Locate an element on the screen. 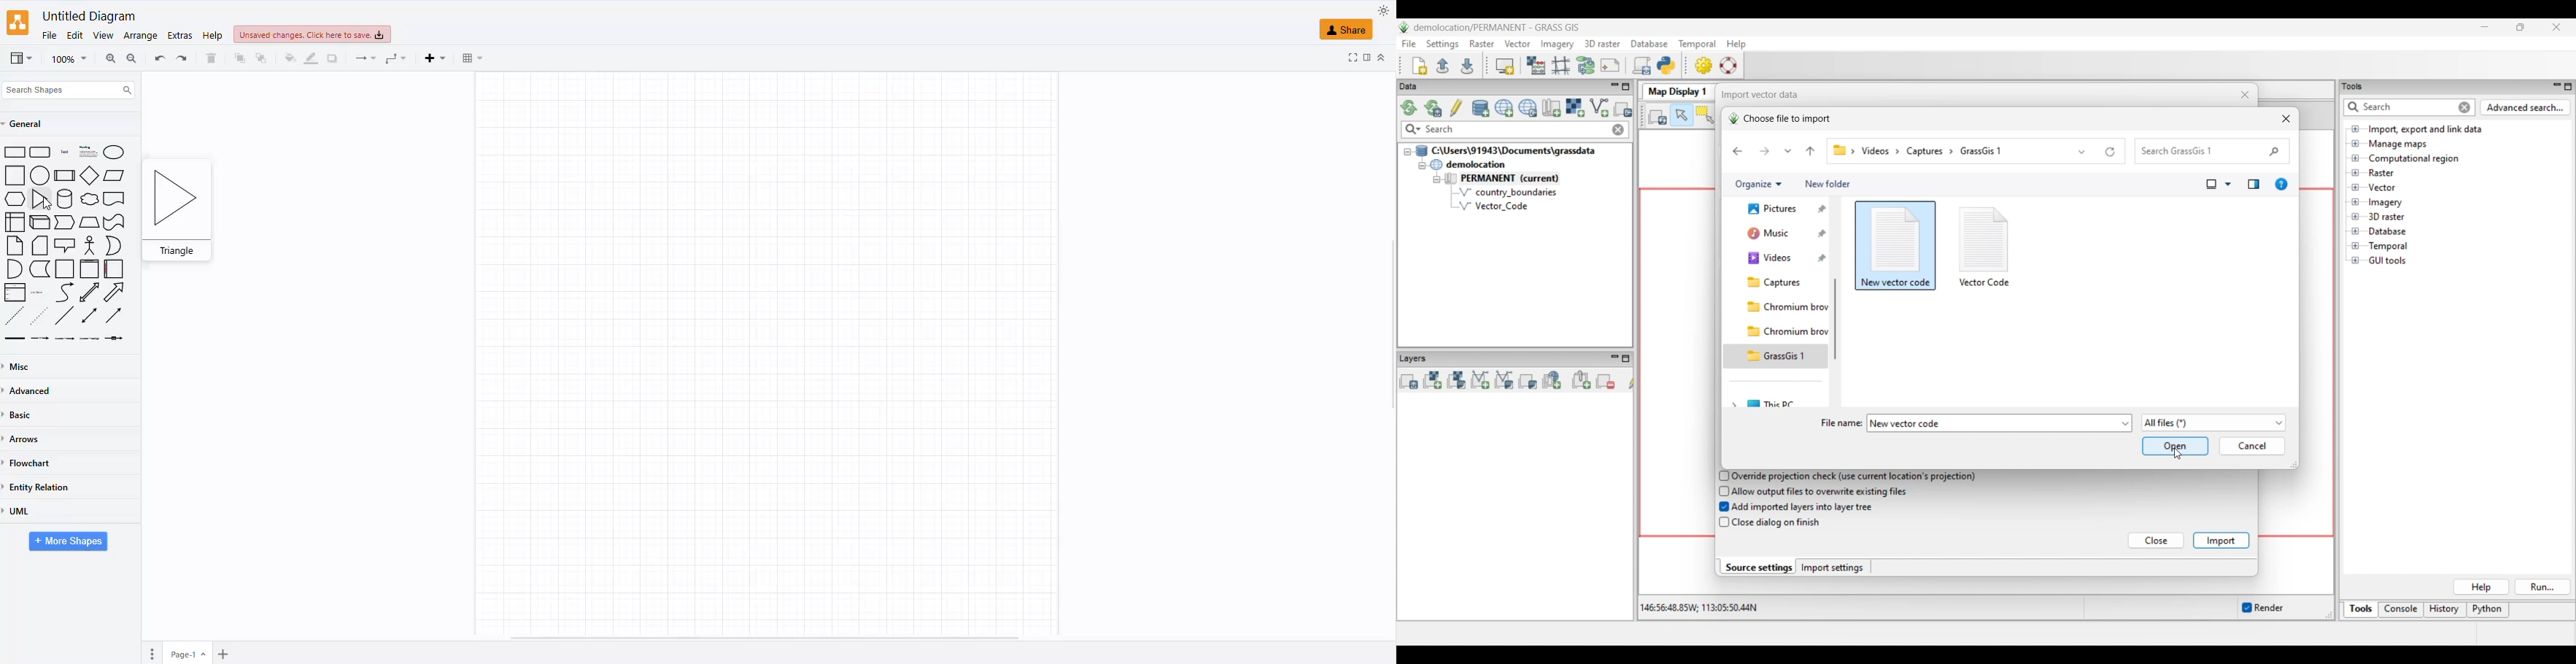  Two sided arrow is located at coordinates (89, 315).